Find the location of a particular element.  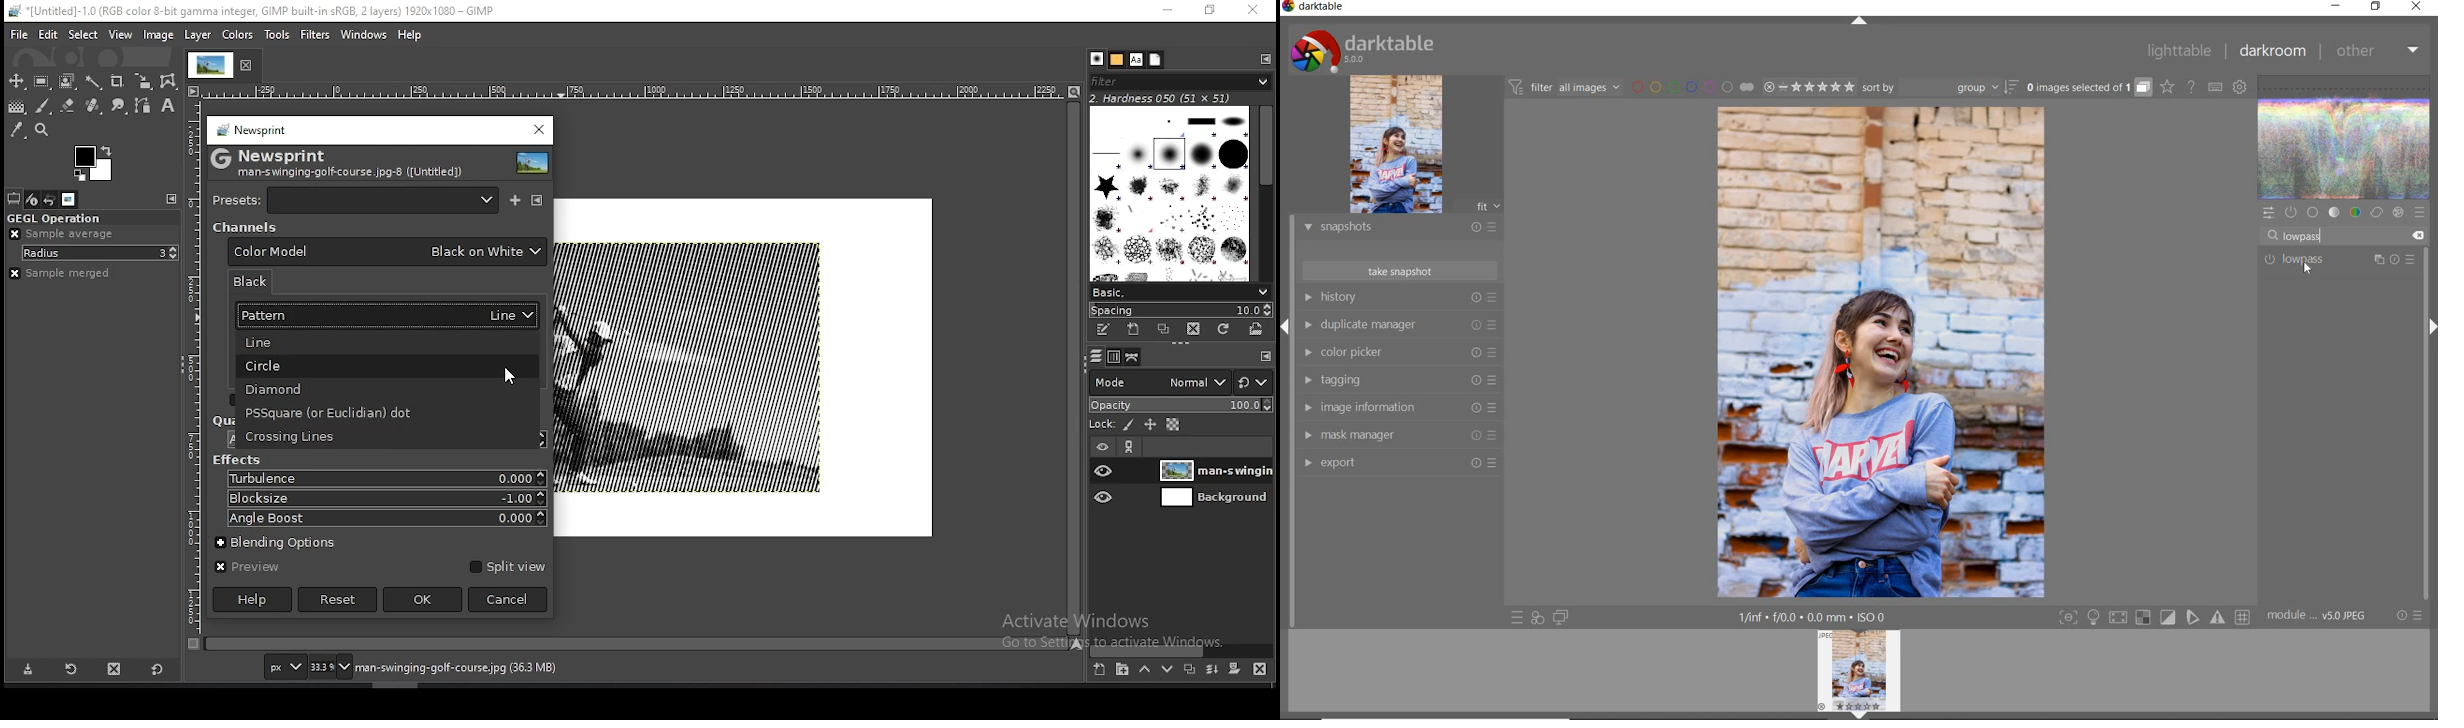

grouped images is located at coordinates (2088, 88).